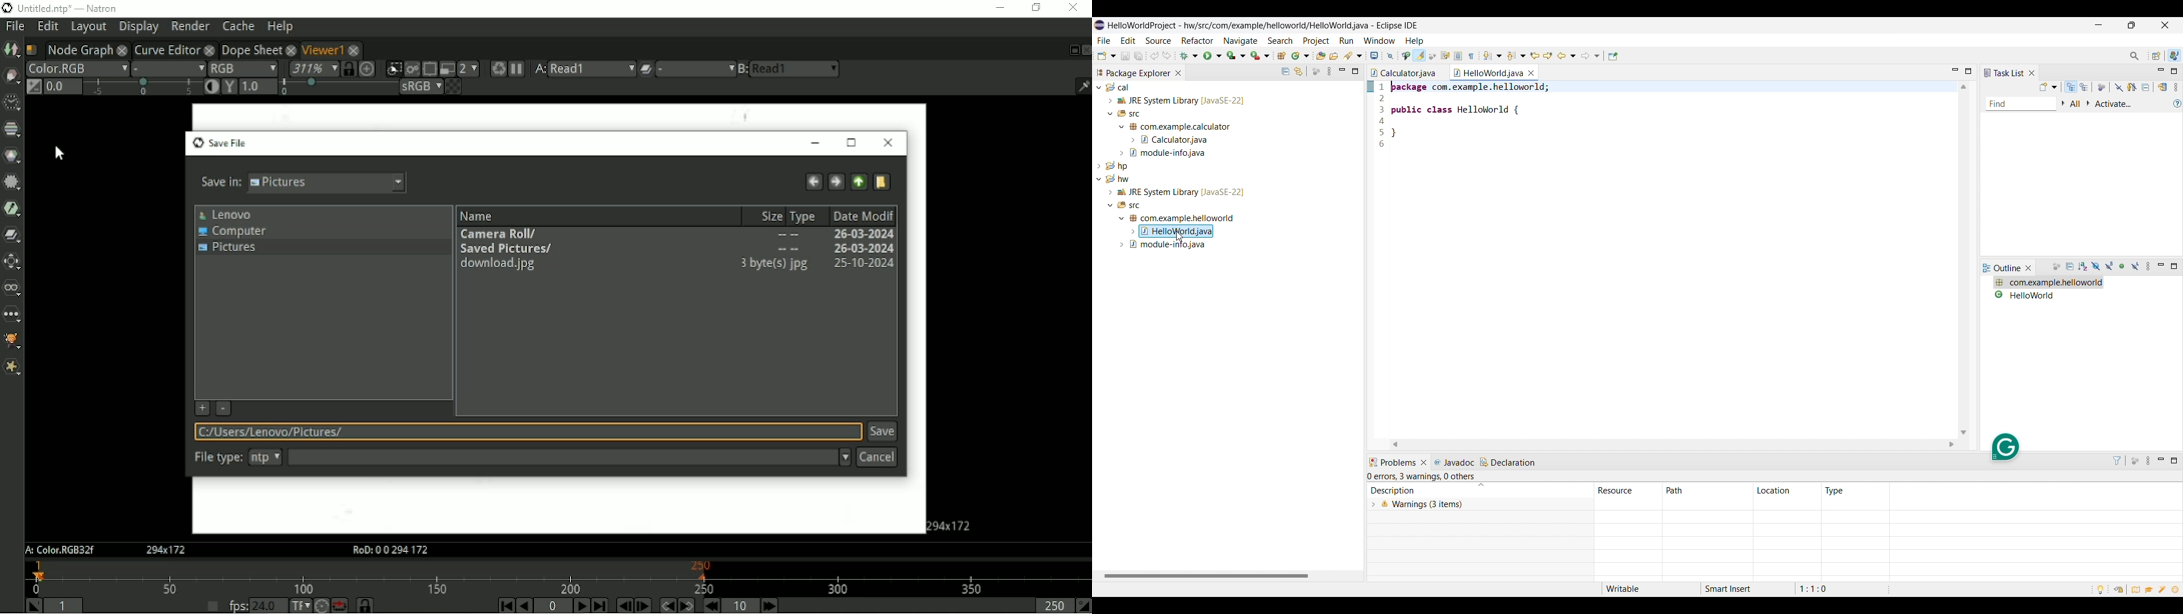 Image resolution: width=2184 pixels, height=616 pixels. Describe the element at coordinates (1301, 55) in the screenshot. I see `New Java class options` at that location.